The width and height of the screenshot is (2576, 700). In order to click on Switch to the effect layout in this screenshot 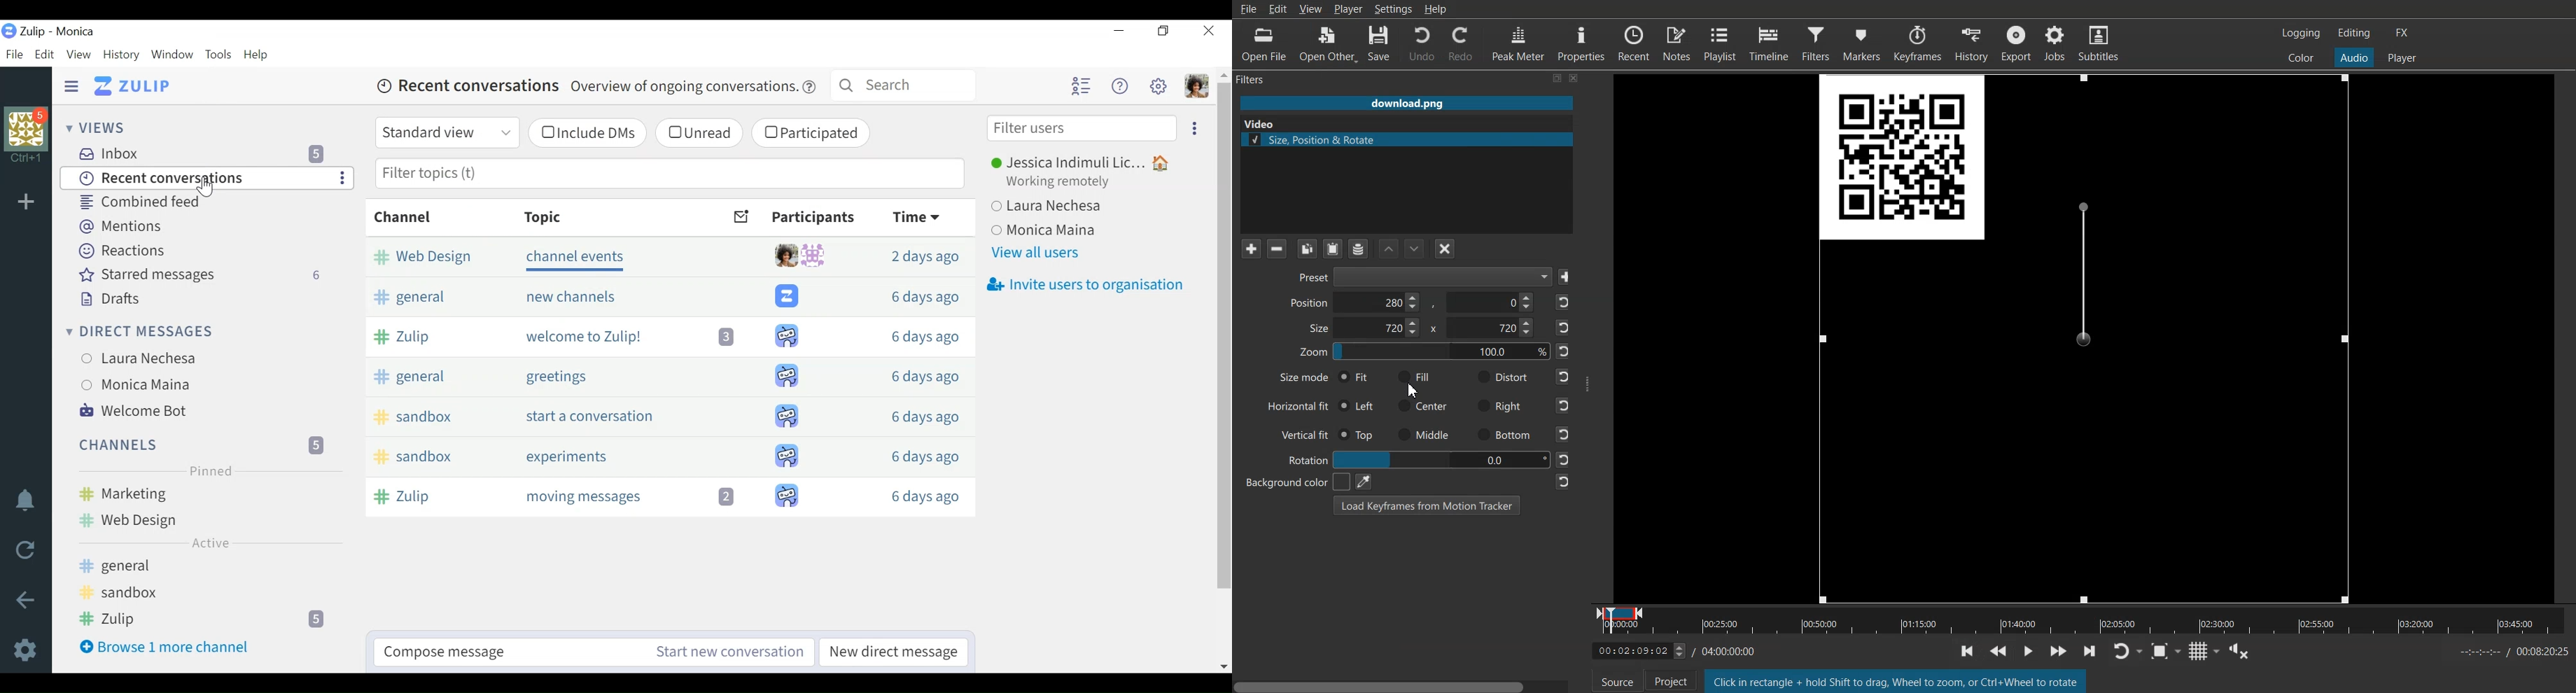, I will do `click(2402, 33)`.